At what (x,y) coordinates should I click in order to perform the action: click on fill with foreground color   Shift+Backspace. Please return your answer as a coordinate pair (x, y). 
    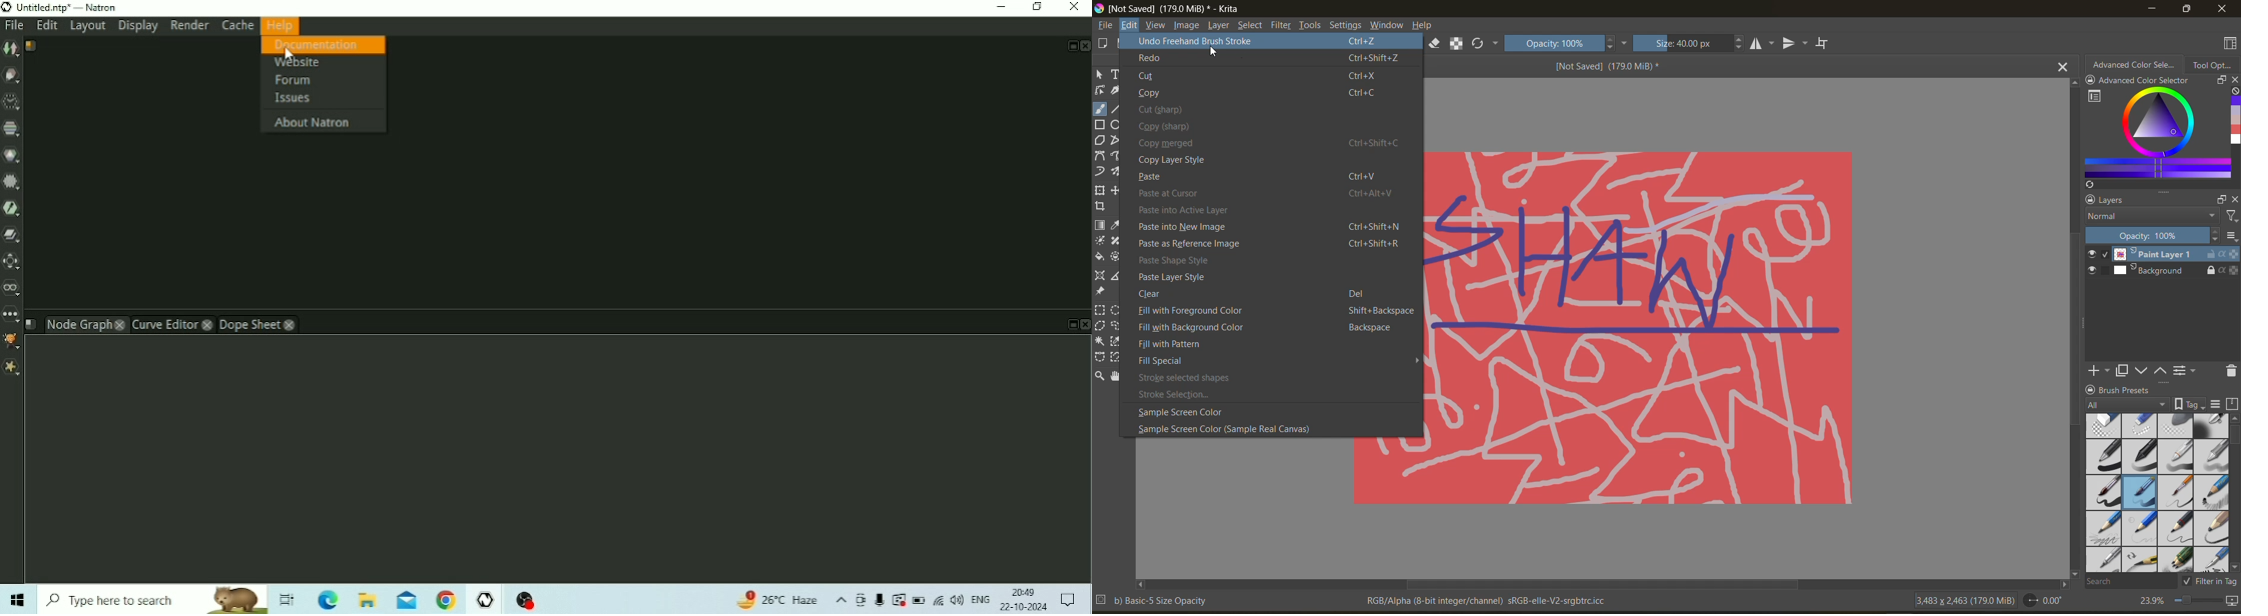
    Looking at the image, I should click on (1276, 311).